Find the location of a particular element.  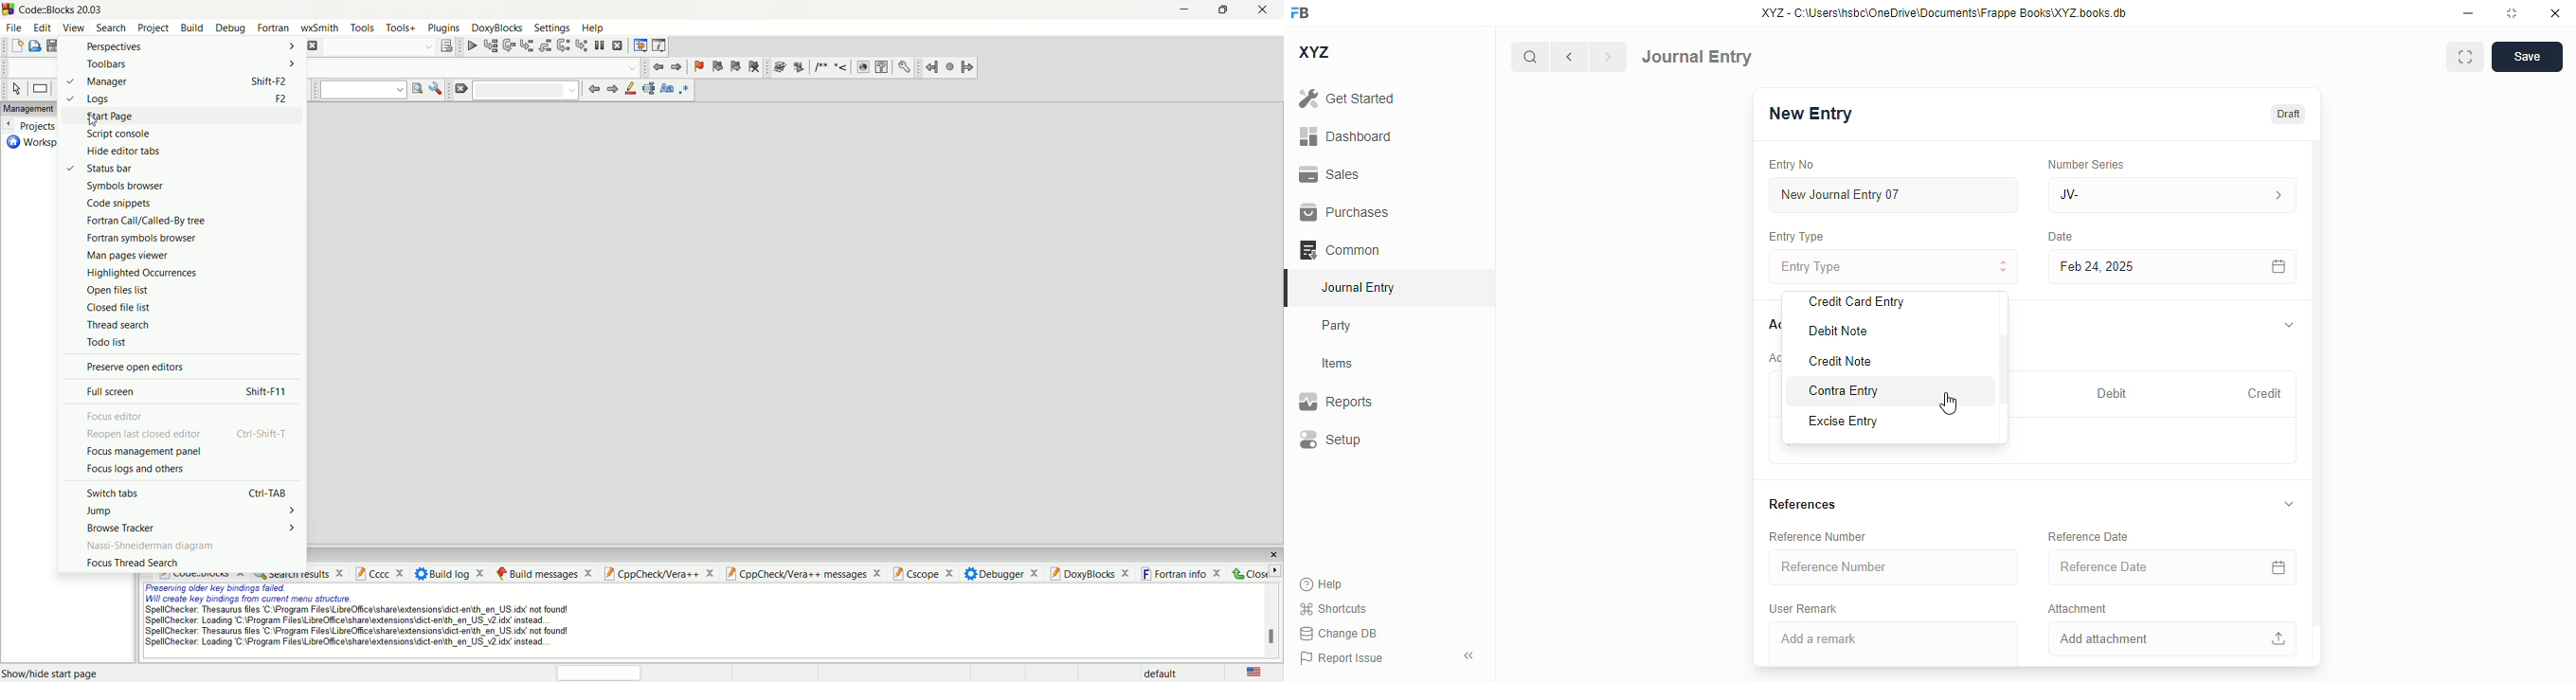

cursor is located at coordinates (1949, 404).